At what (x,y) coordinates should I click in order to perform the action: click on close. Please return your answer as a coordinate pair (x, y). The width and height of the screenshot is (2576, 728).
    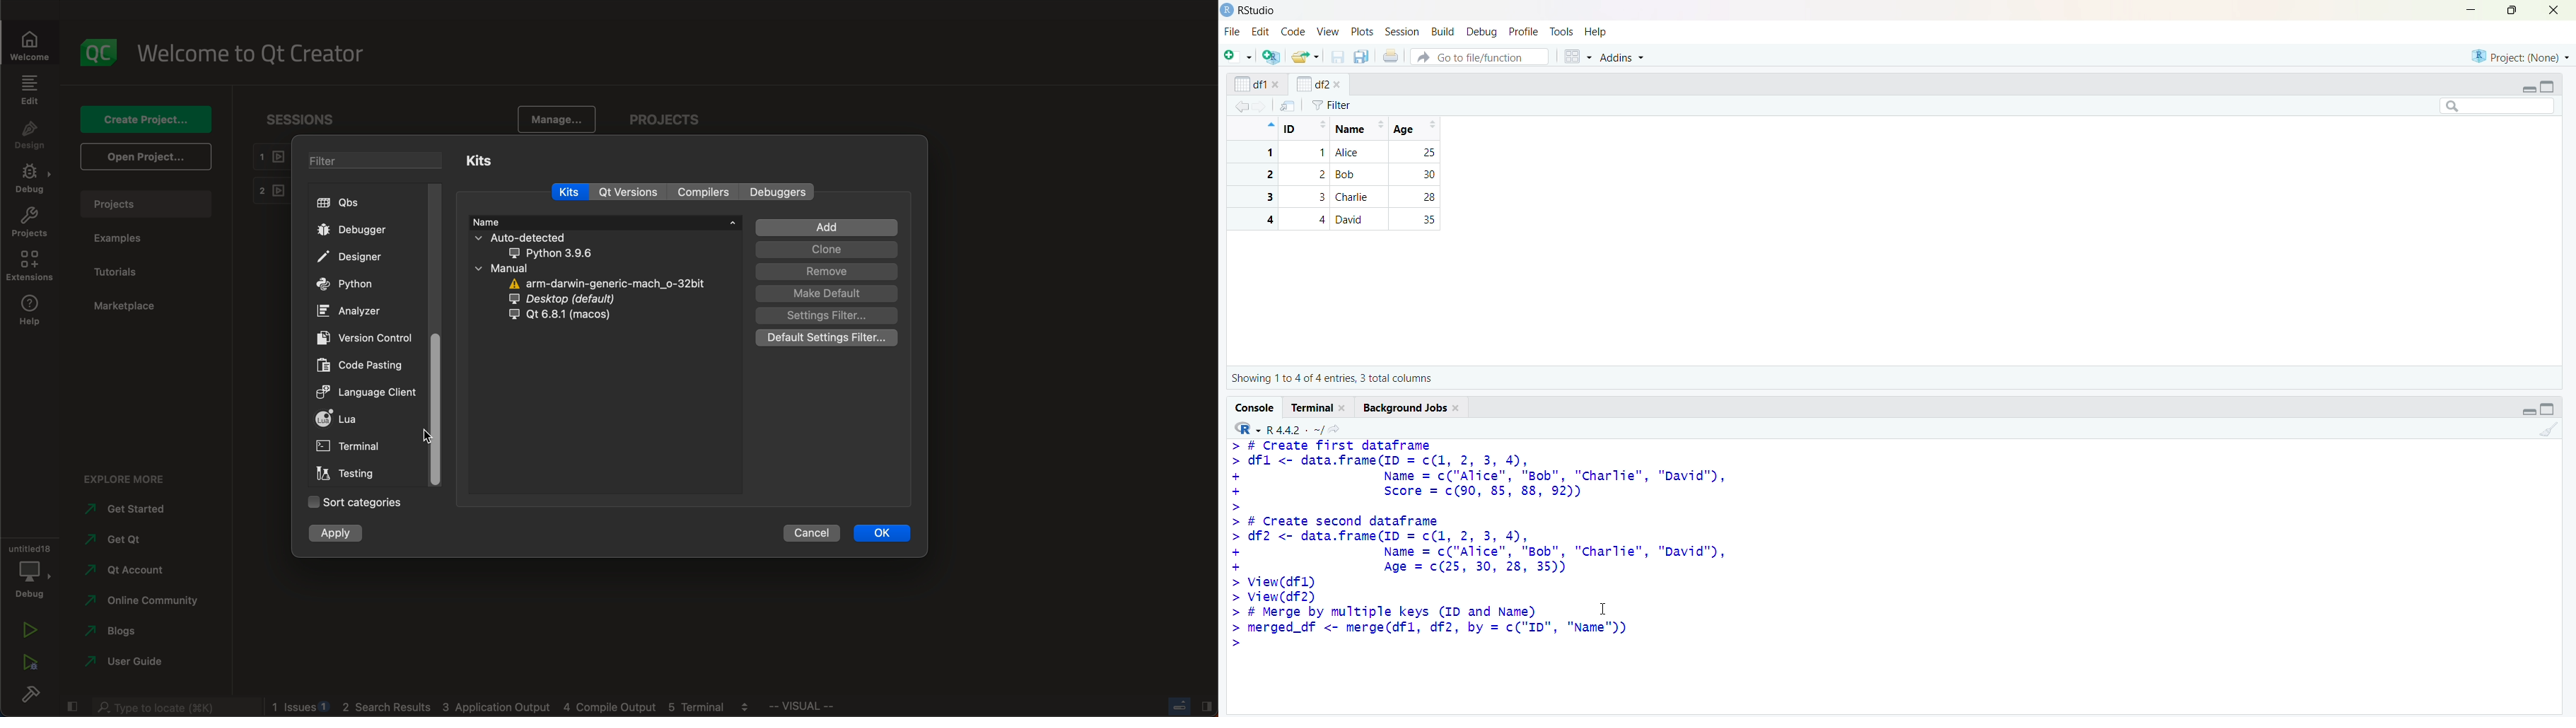
    Looking at the image, I should click on (1458, 409).